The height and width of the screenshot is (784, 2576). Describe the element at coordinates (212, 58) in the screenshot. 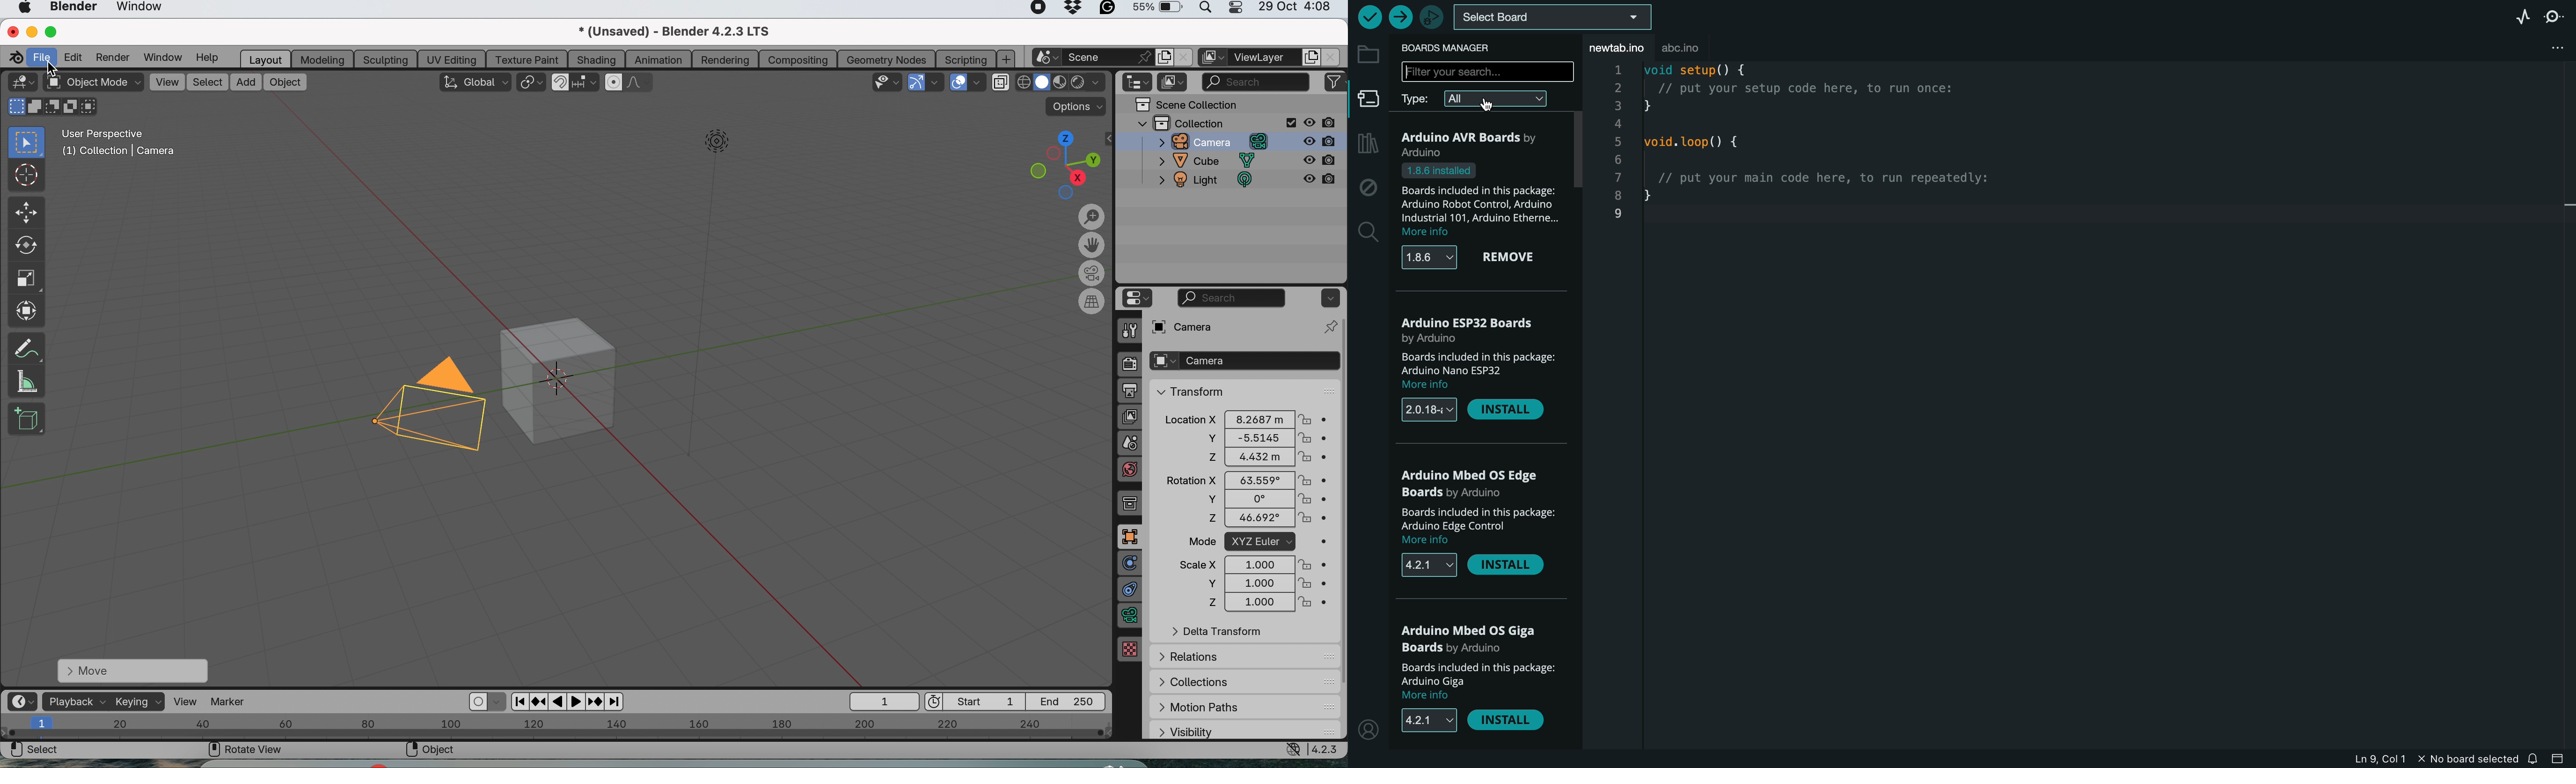

I see `help` at that location.